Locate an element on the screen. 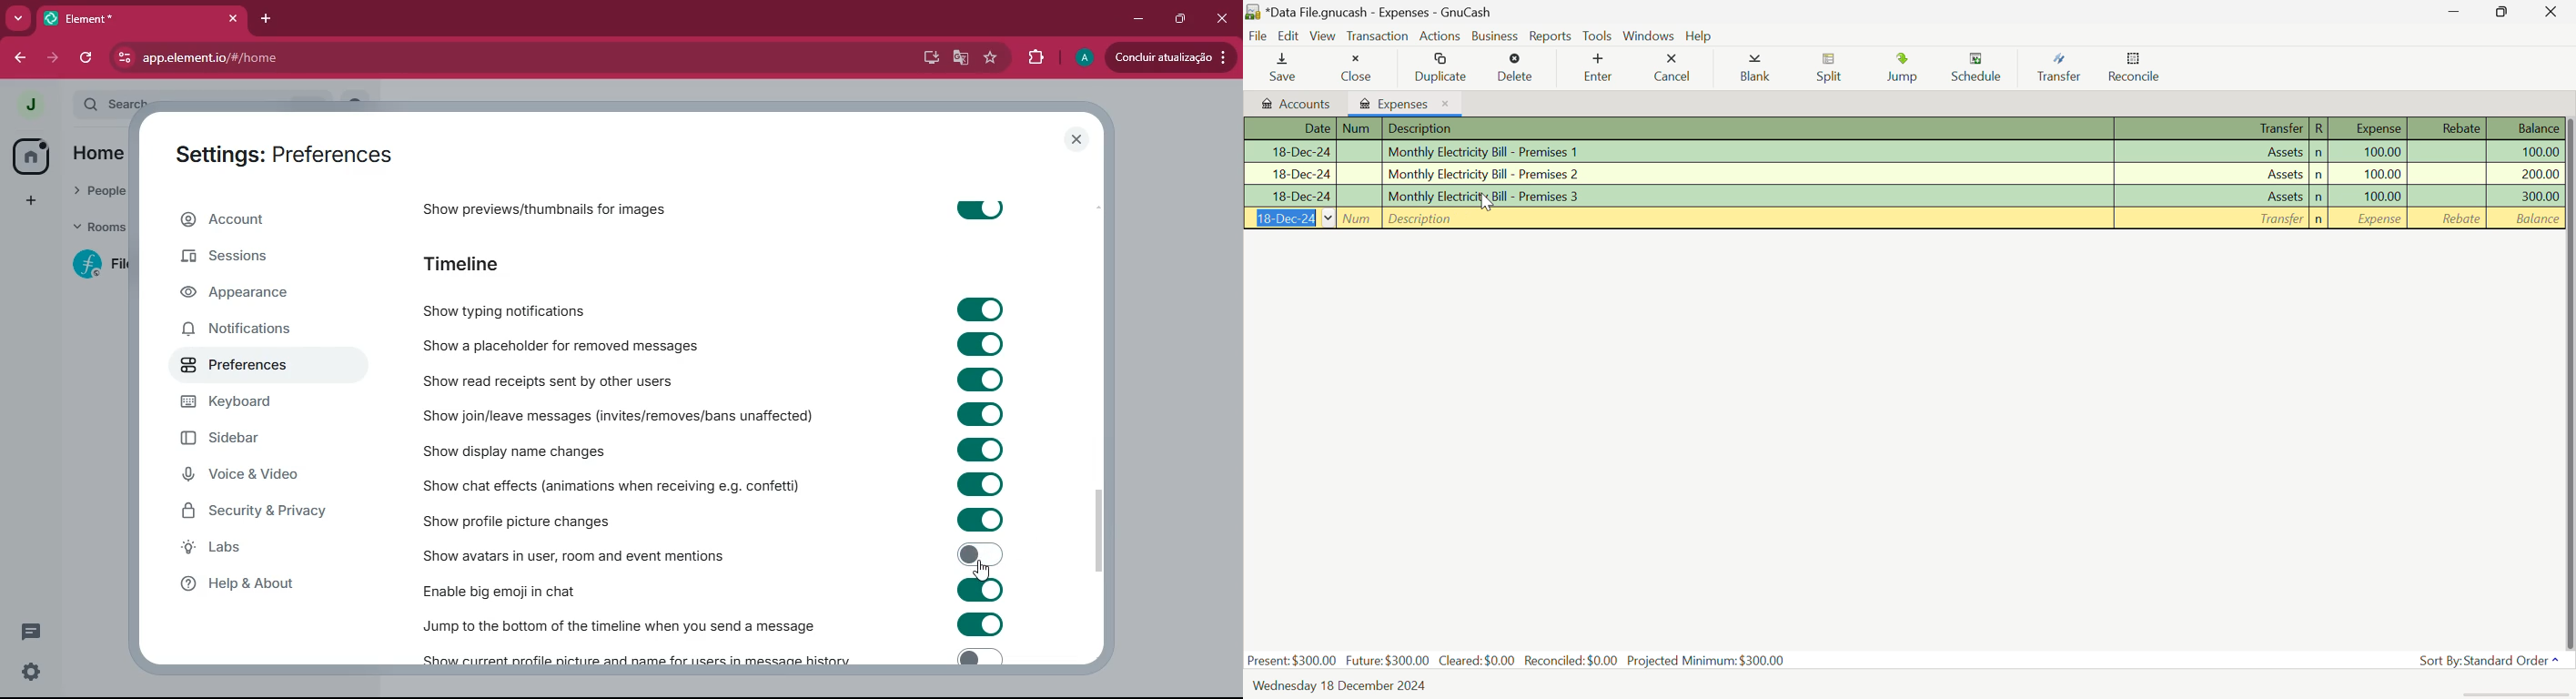 This screenshot has width=2576, height=700. j is located at coordinates (29, 106).